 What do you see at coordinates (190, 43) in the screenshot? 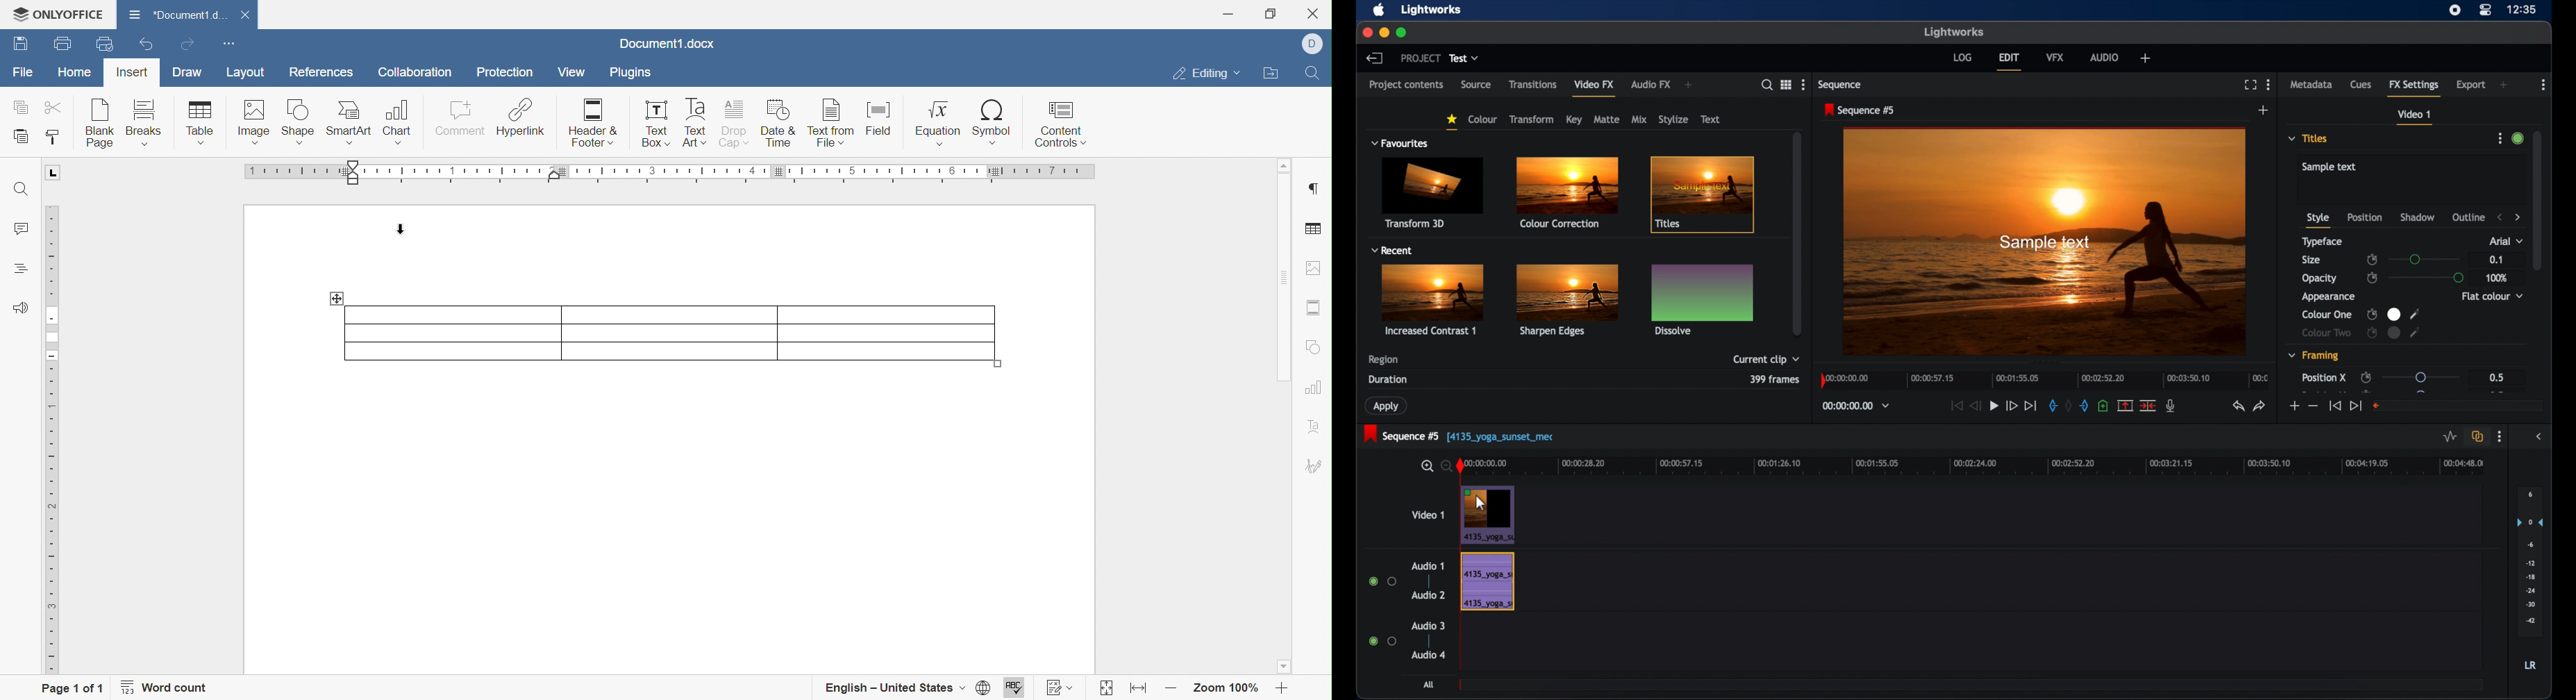
I see `Redo` at bounding box center [190, 43].